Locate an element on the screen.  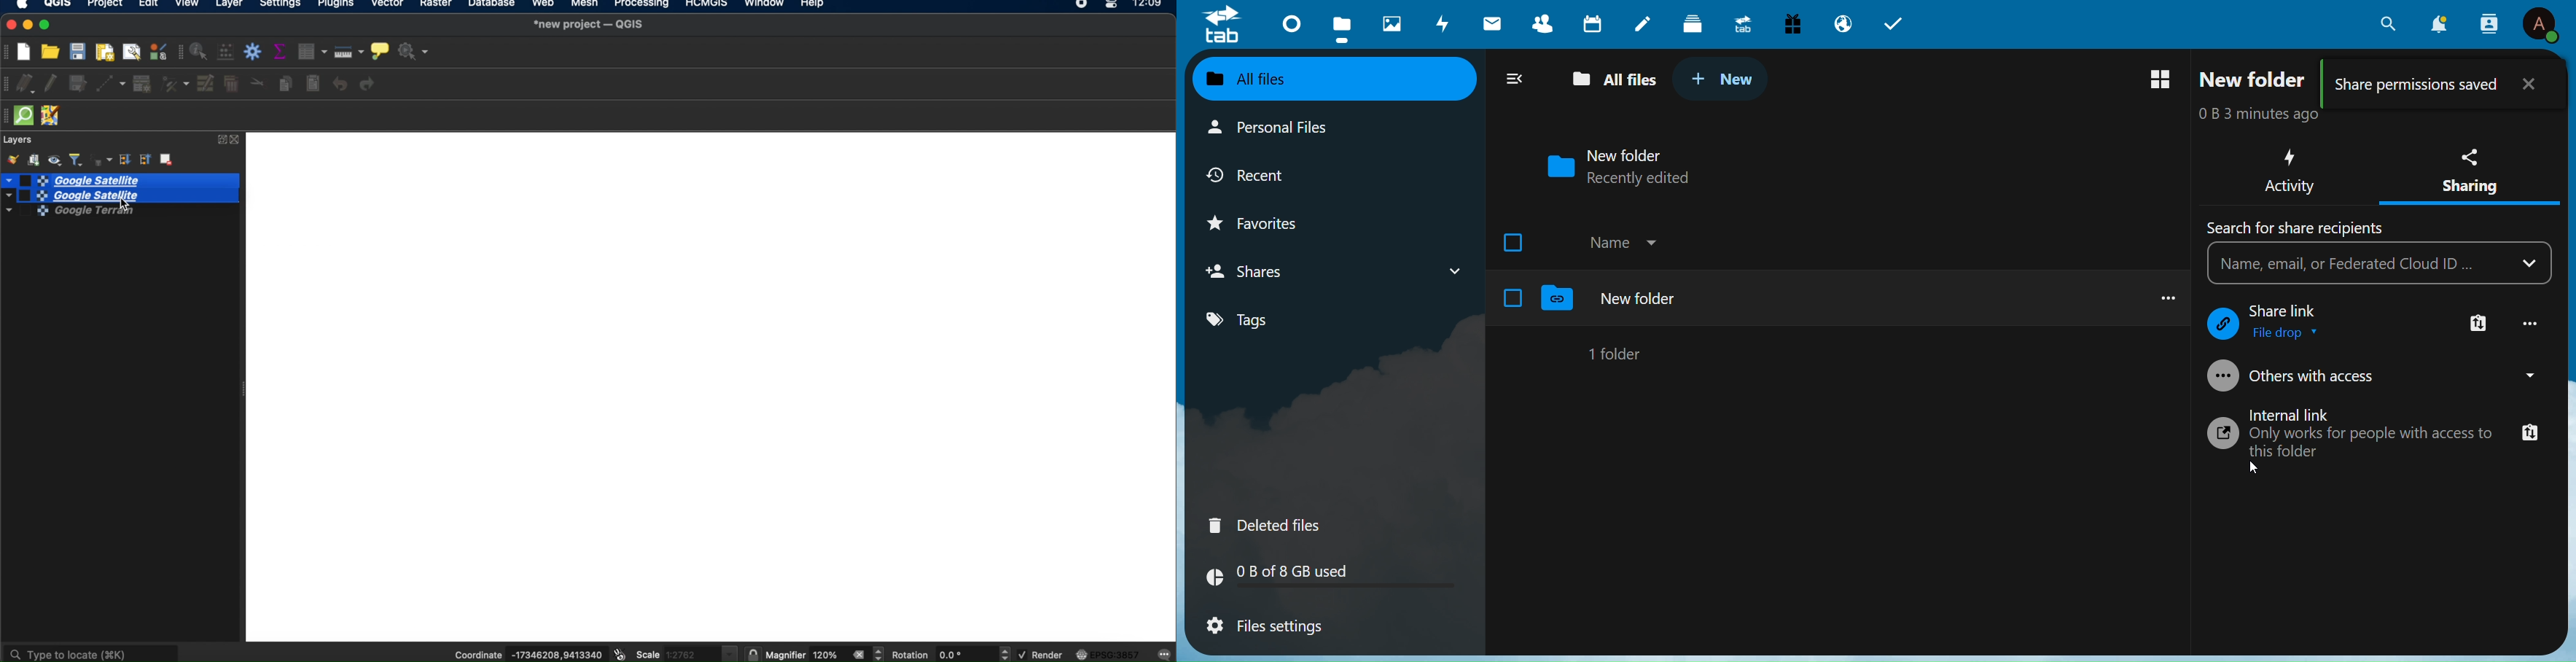
Icon is located at coordinates (2224, 435).